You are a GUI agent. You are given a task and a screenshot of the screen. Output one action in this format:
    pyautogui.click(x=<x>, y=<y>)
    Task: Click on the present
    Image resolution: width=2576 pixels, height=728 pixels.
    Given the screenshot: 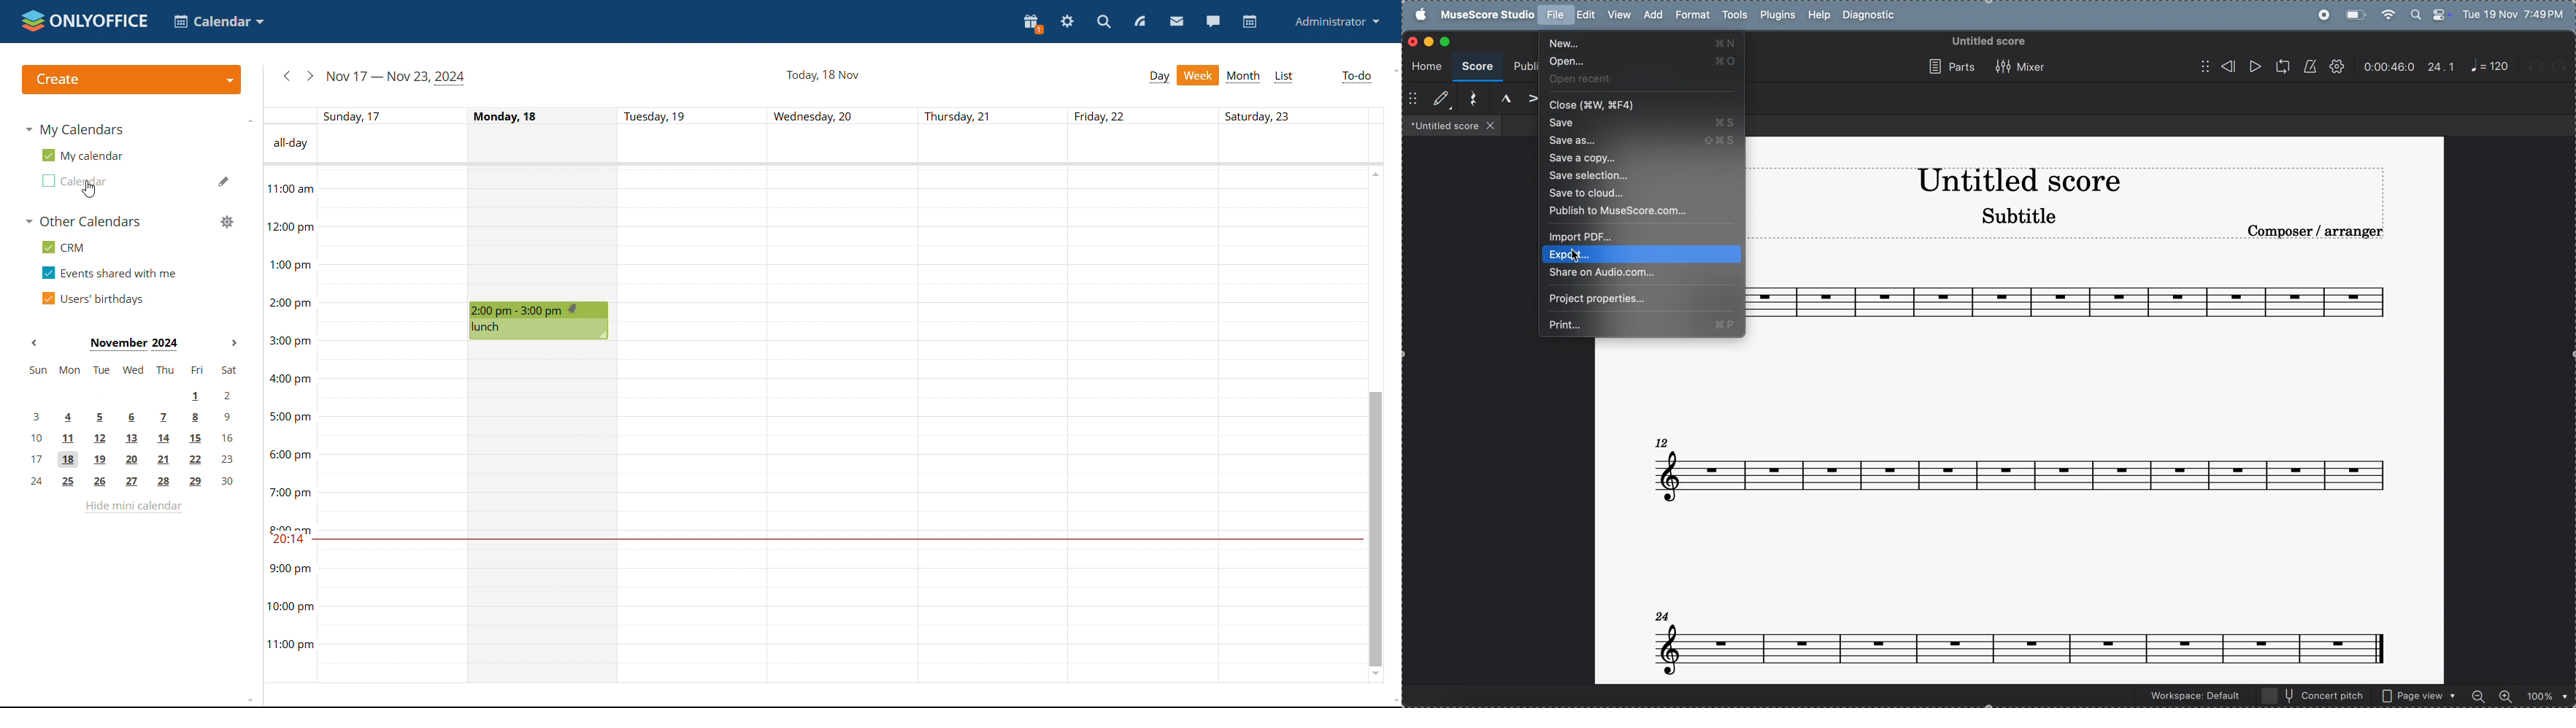 What is the action you would take?
    pyautogui.click(x=1032, y=25)
    